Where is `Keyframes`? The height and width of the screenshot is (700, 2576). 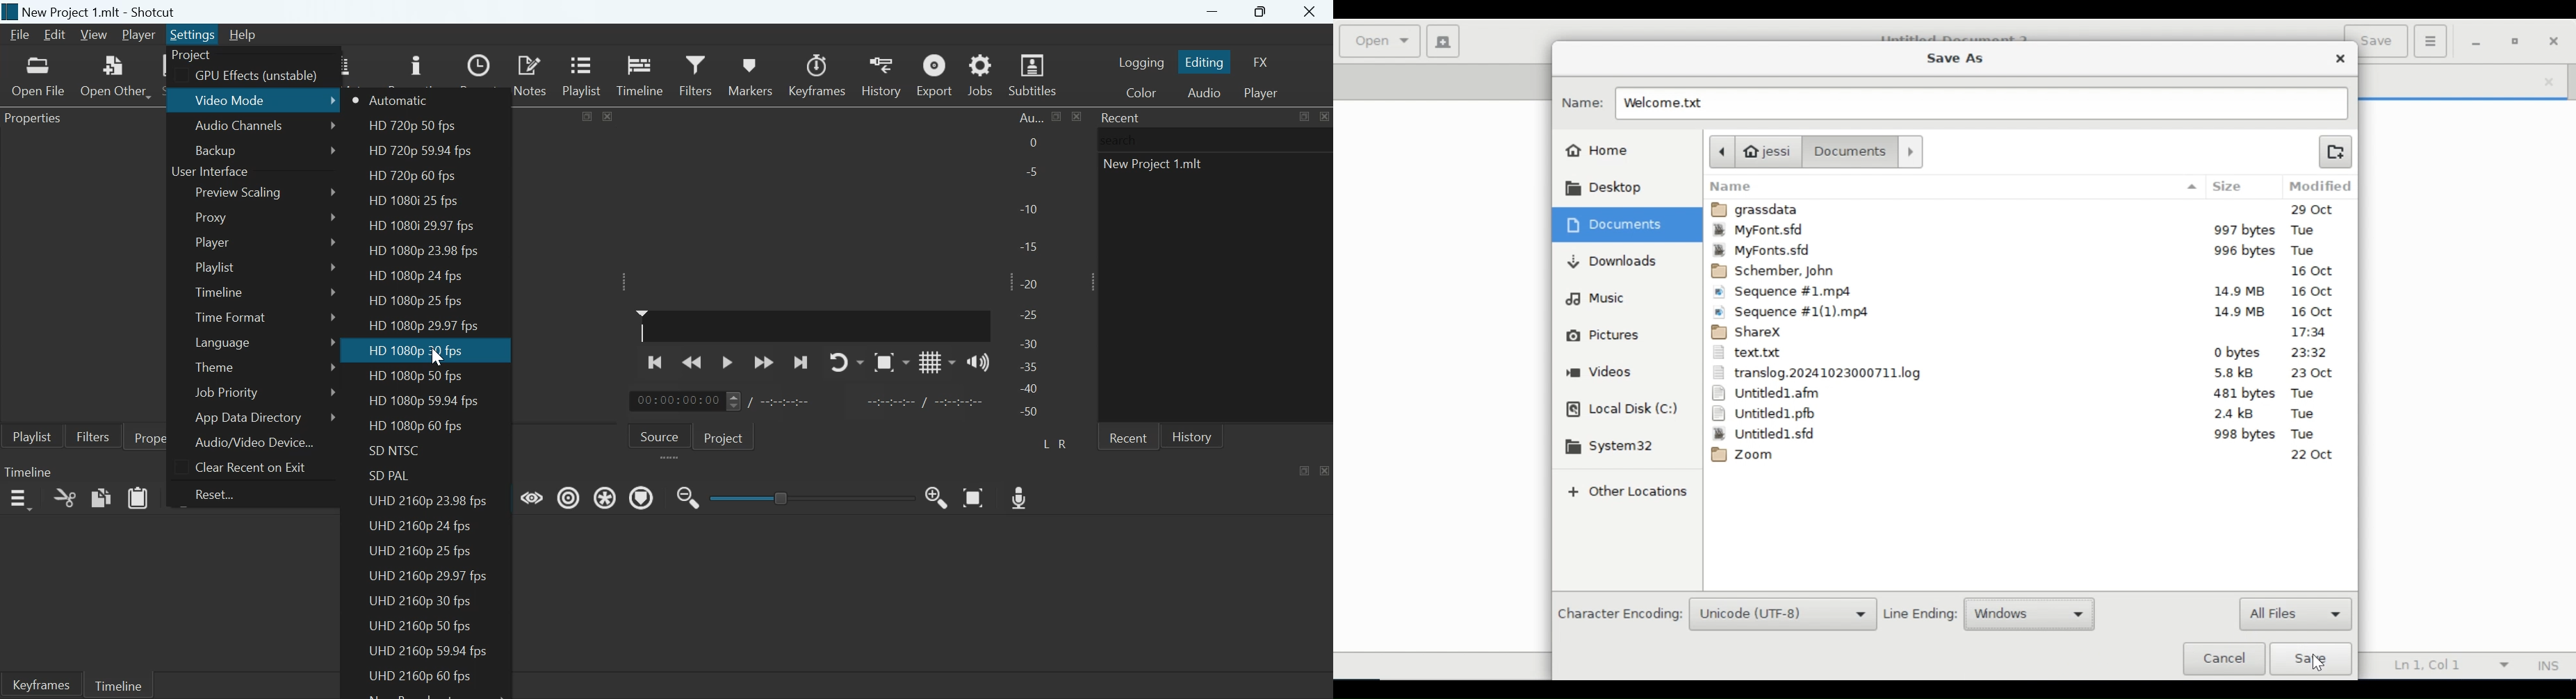
Keyframes is located at coordinates (818, 75).